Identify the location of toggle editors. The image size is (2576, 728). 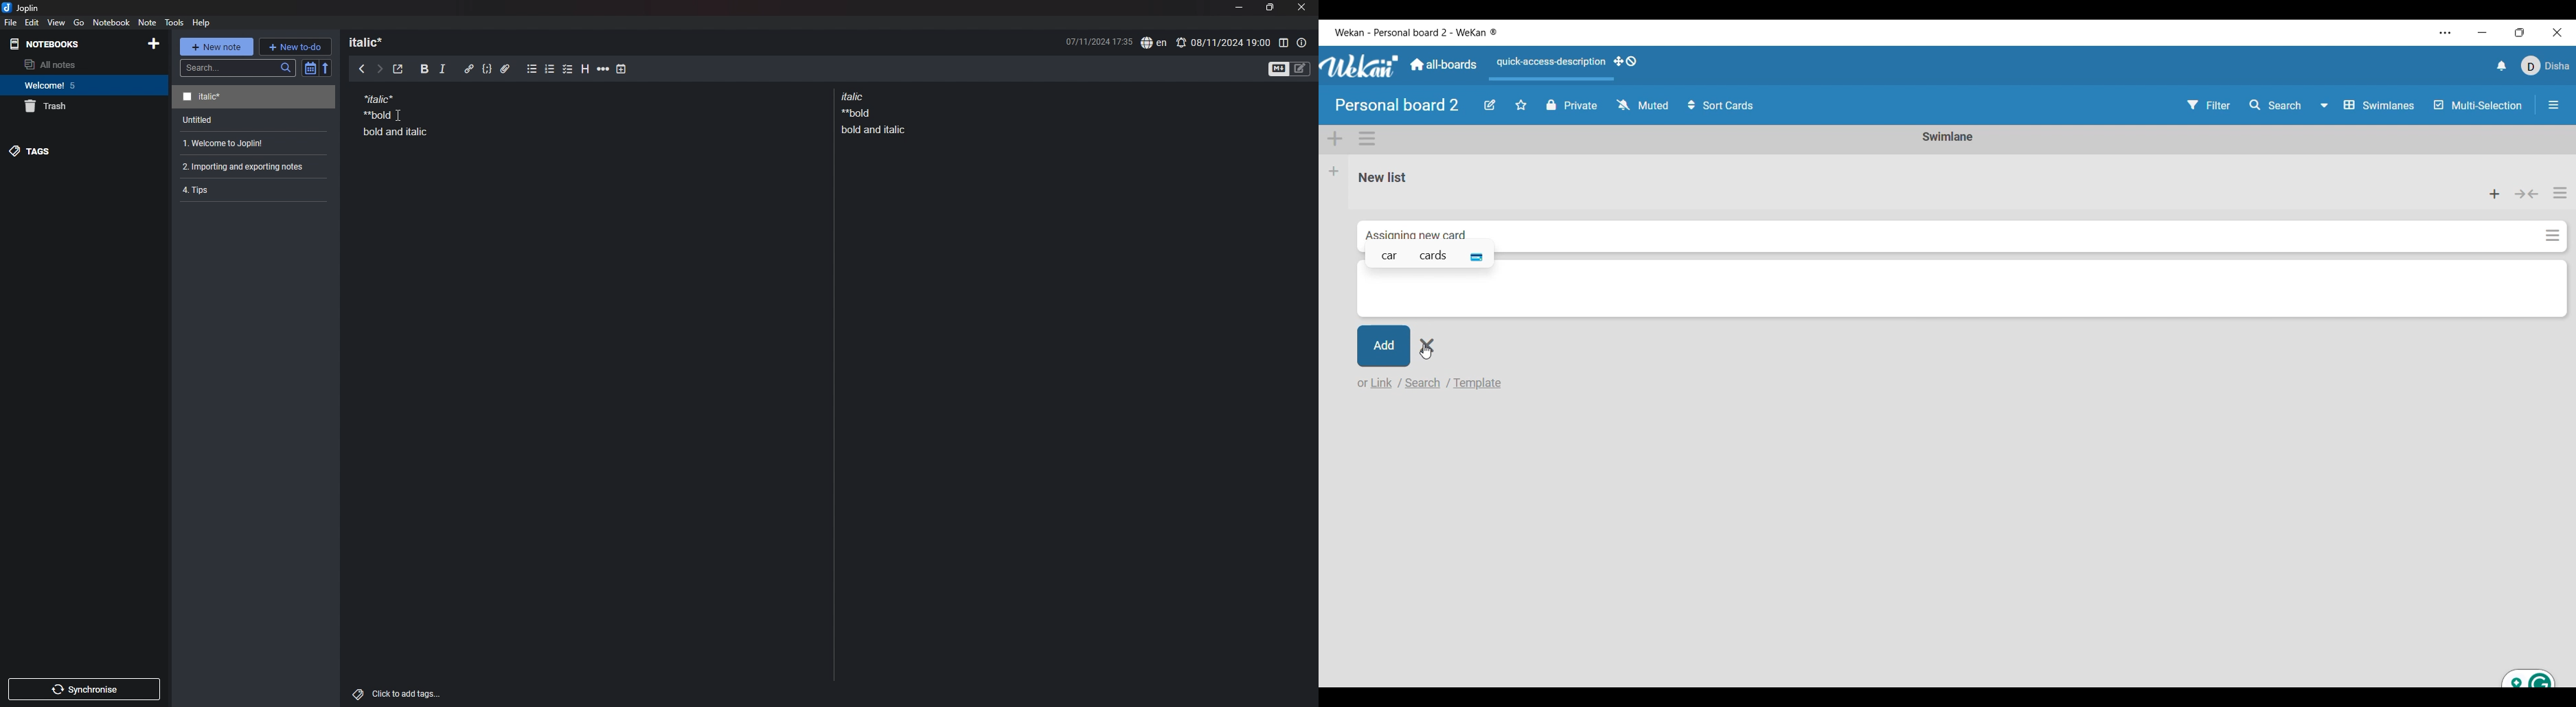
(1290, 68).